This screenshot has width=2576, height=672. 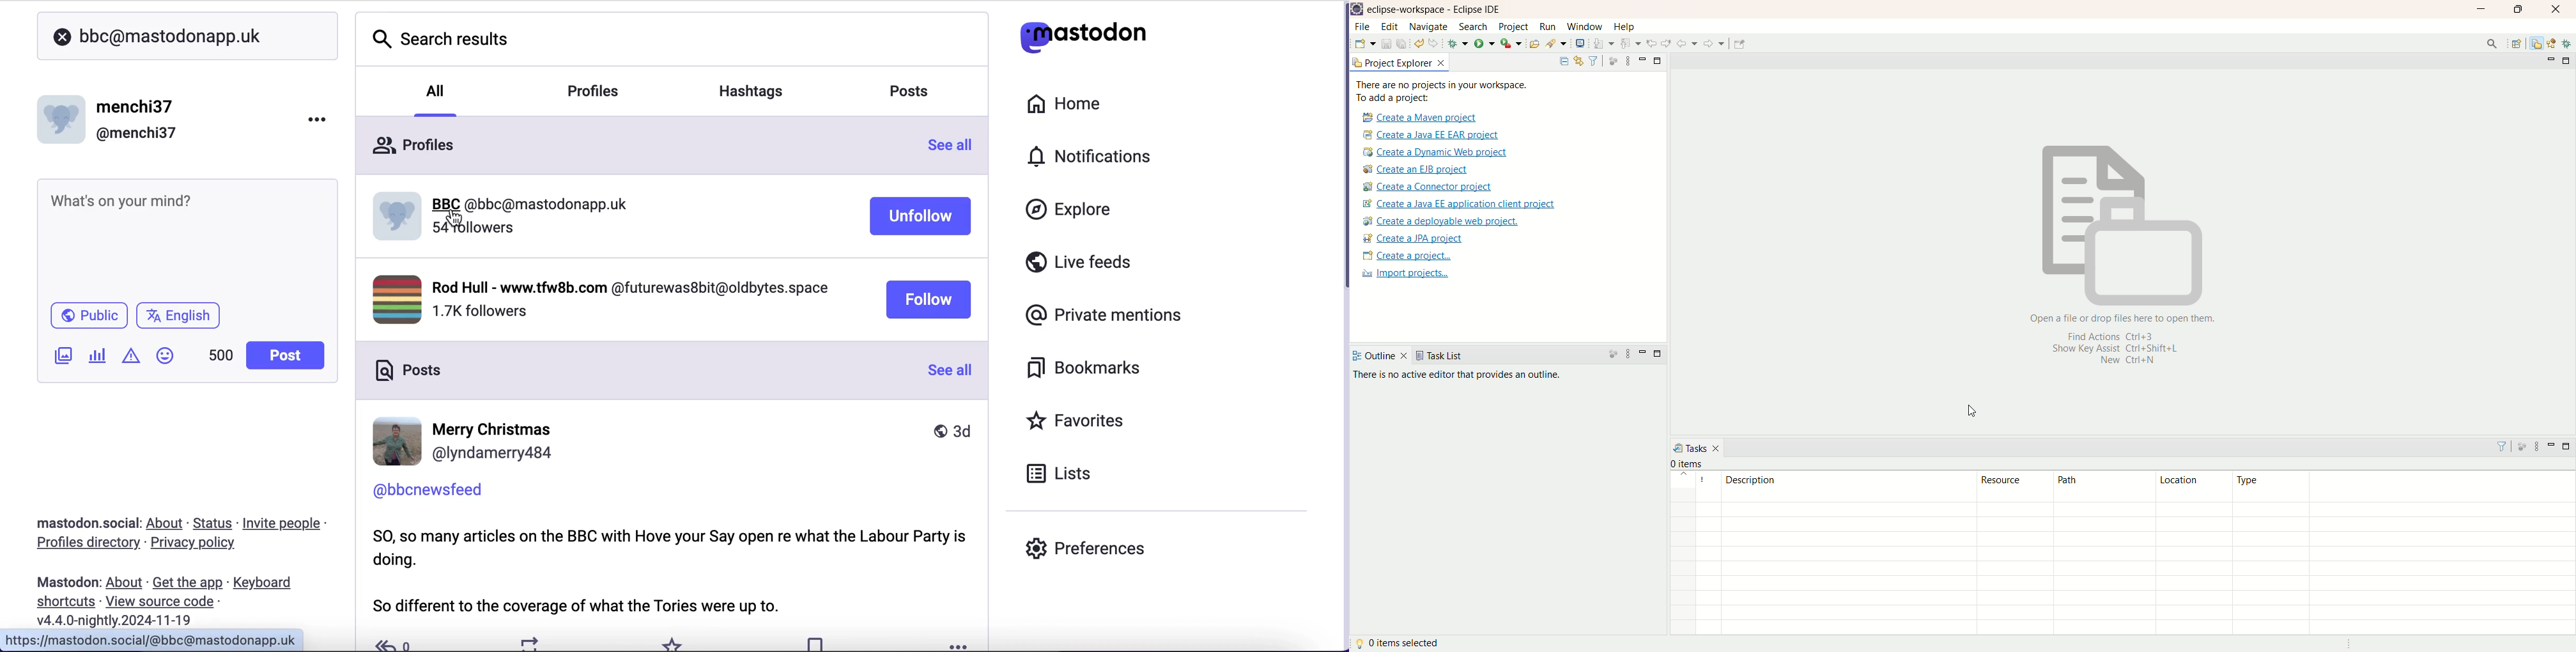 I want to click on emojis, so click(x=170, y=361).